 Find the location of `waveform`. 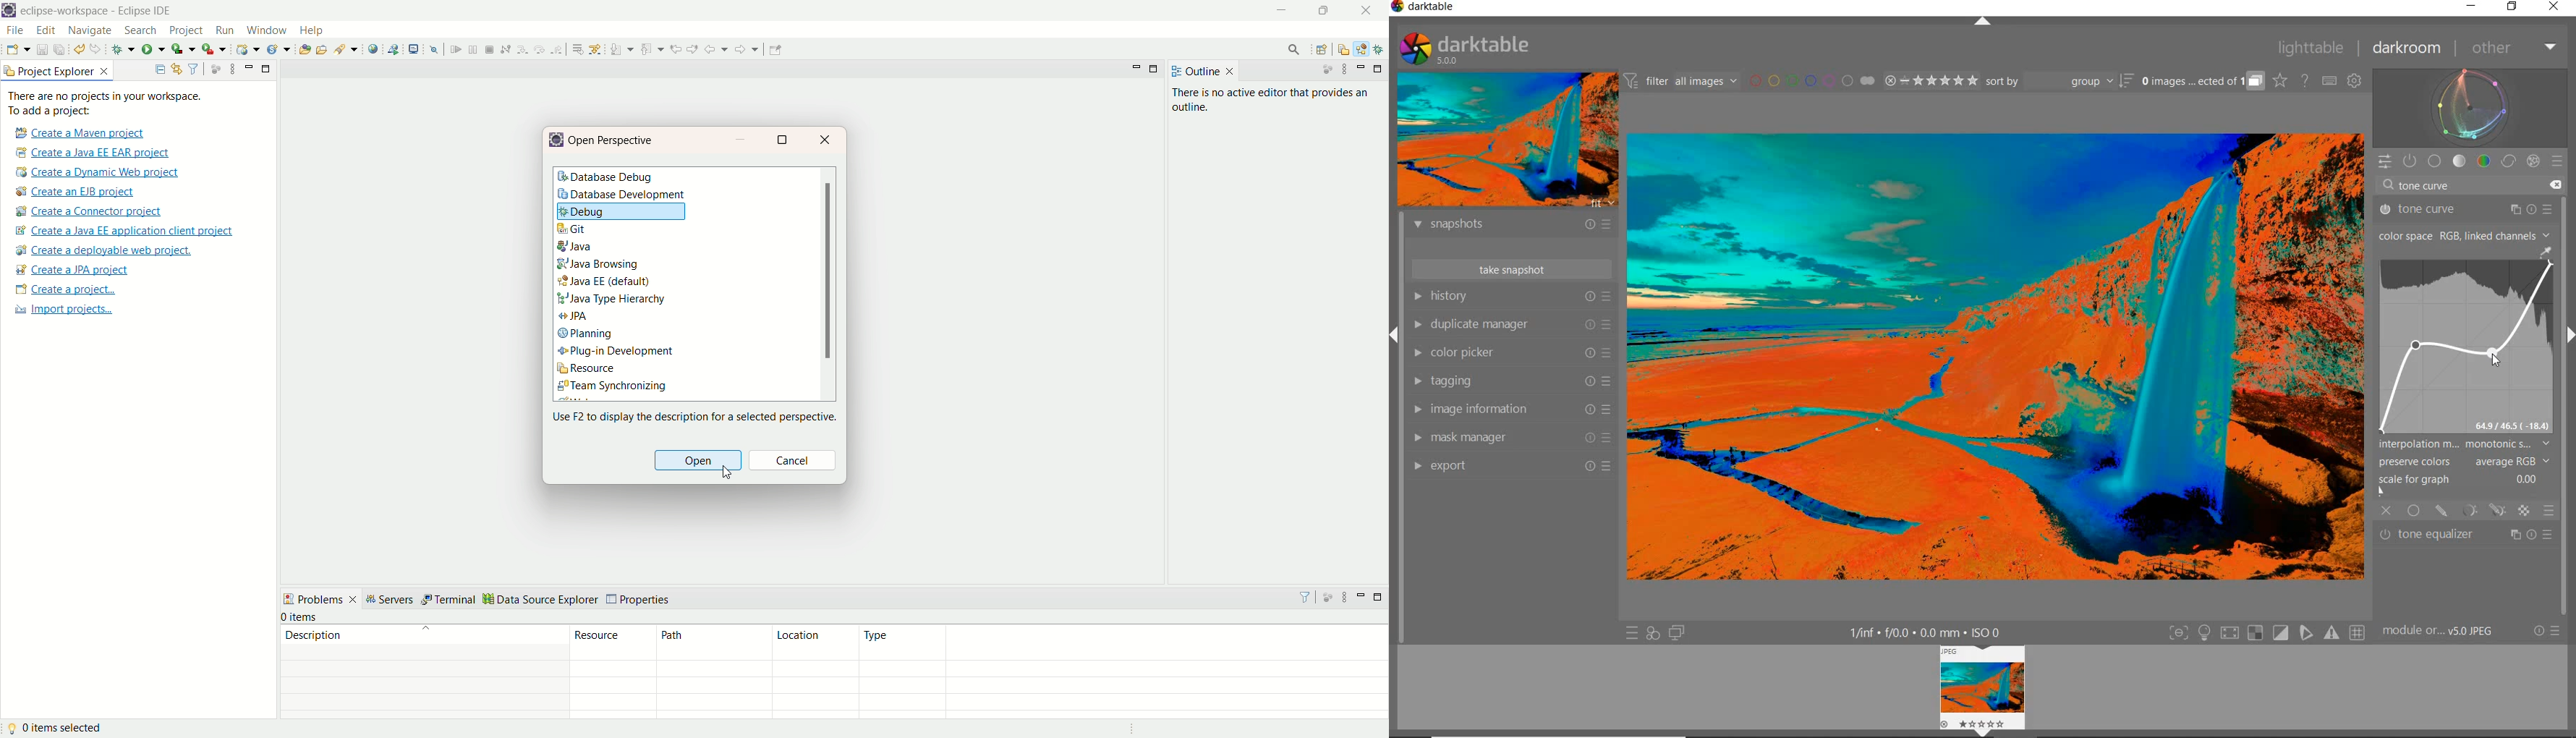

waveform is located at coordinates (2471, 107).